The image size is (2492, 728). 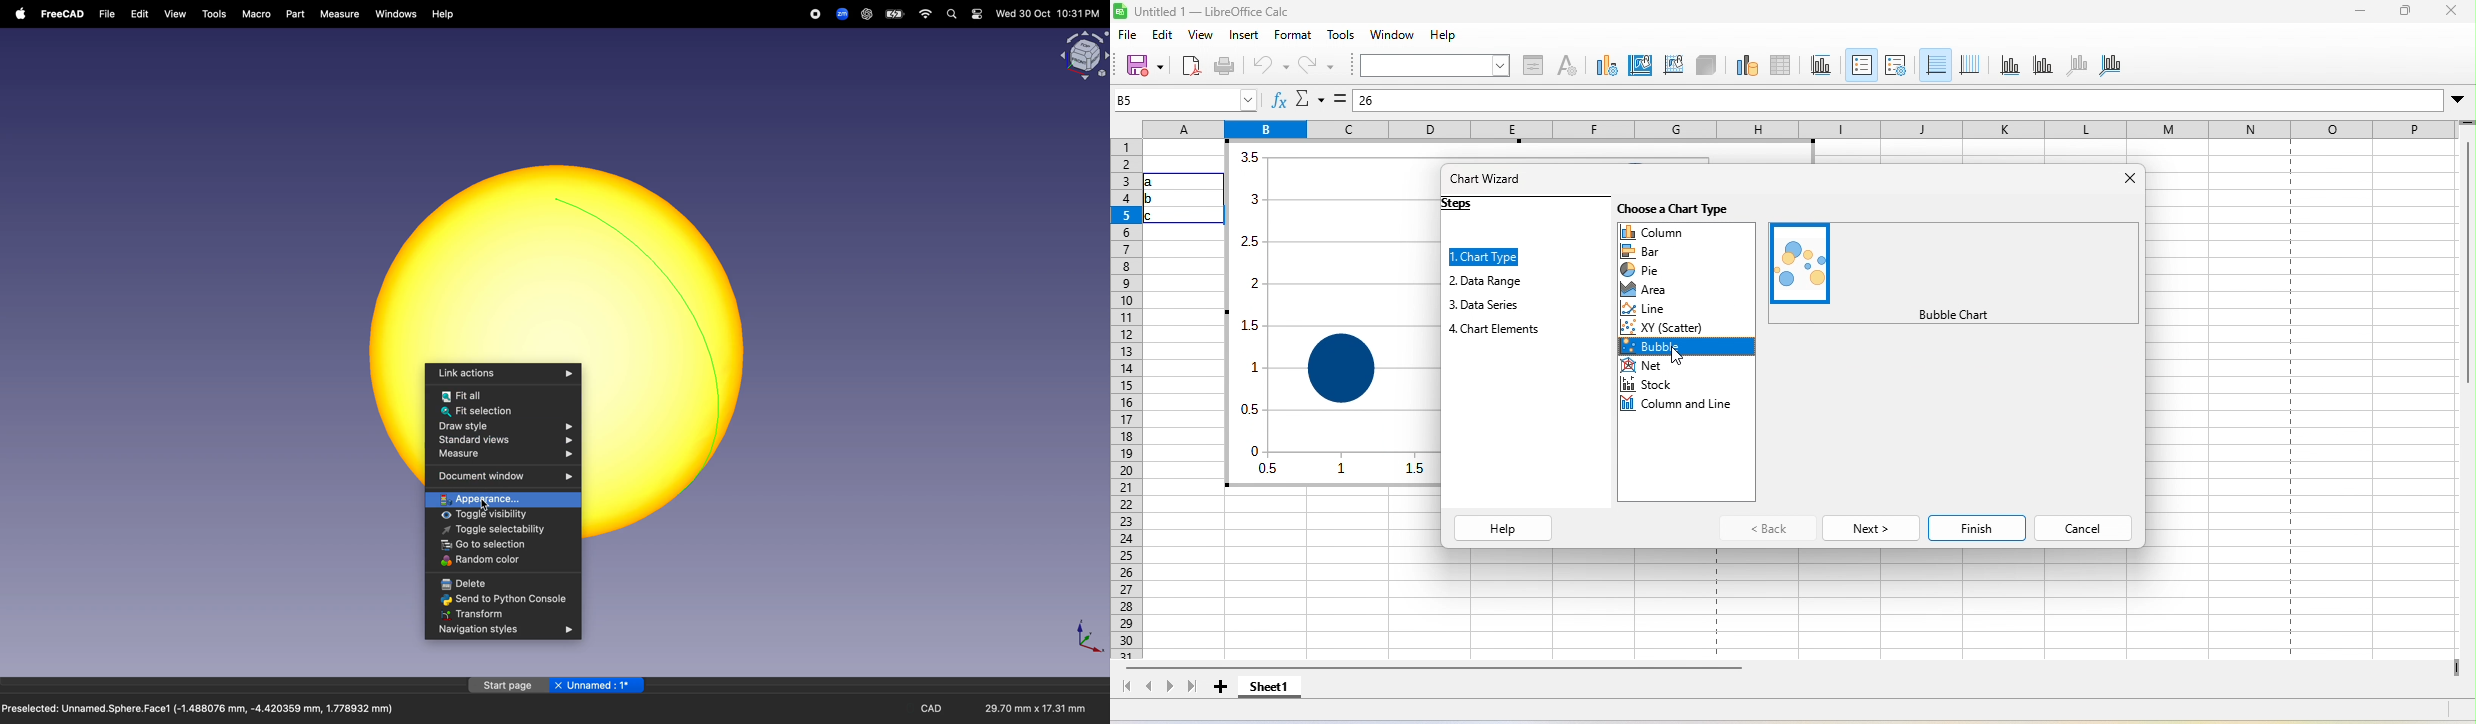 What do you see at coordinates (257, 14) in the screenshot?
I see `marco` at bounding box center [257, 14].